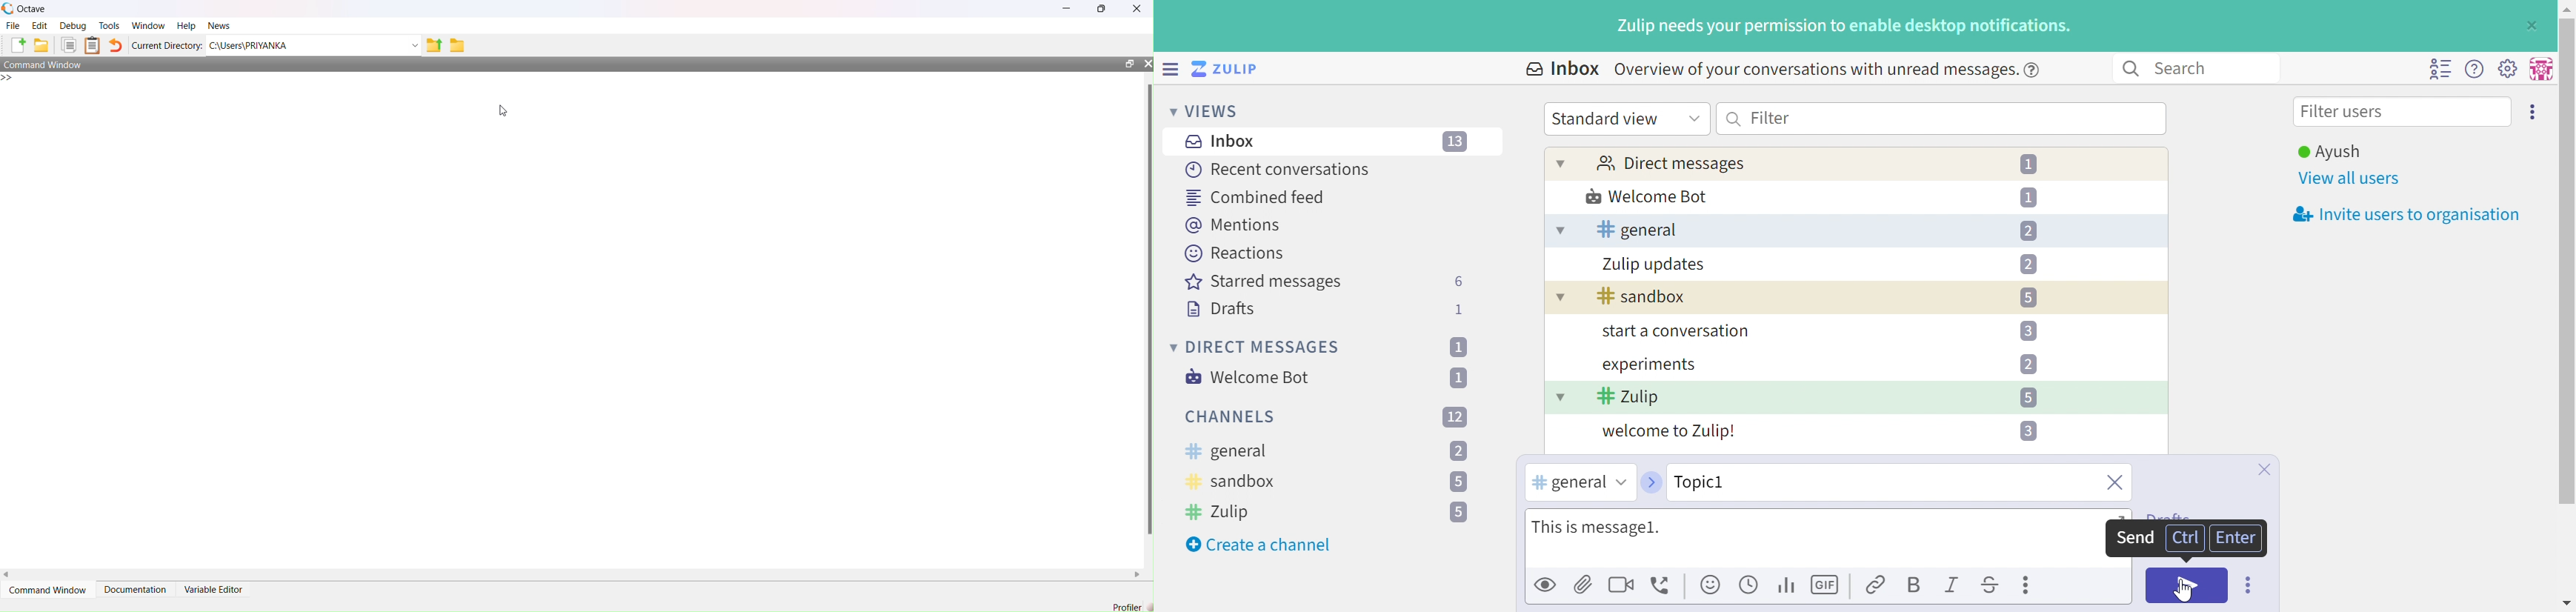 The width and height of the screenshot is (2576, 616). What do you see at coordinates (1140, 8) in the screenshot?
I see `close` at bounding box center [1140, 8].